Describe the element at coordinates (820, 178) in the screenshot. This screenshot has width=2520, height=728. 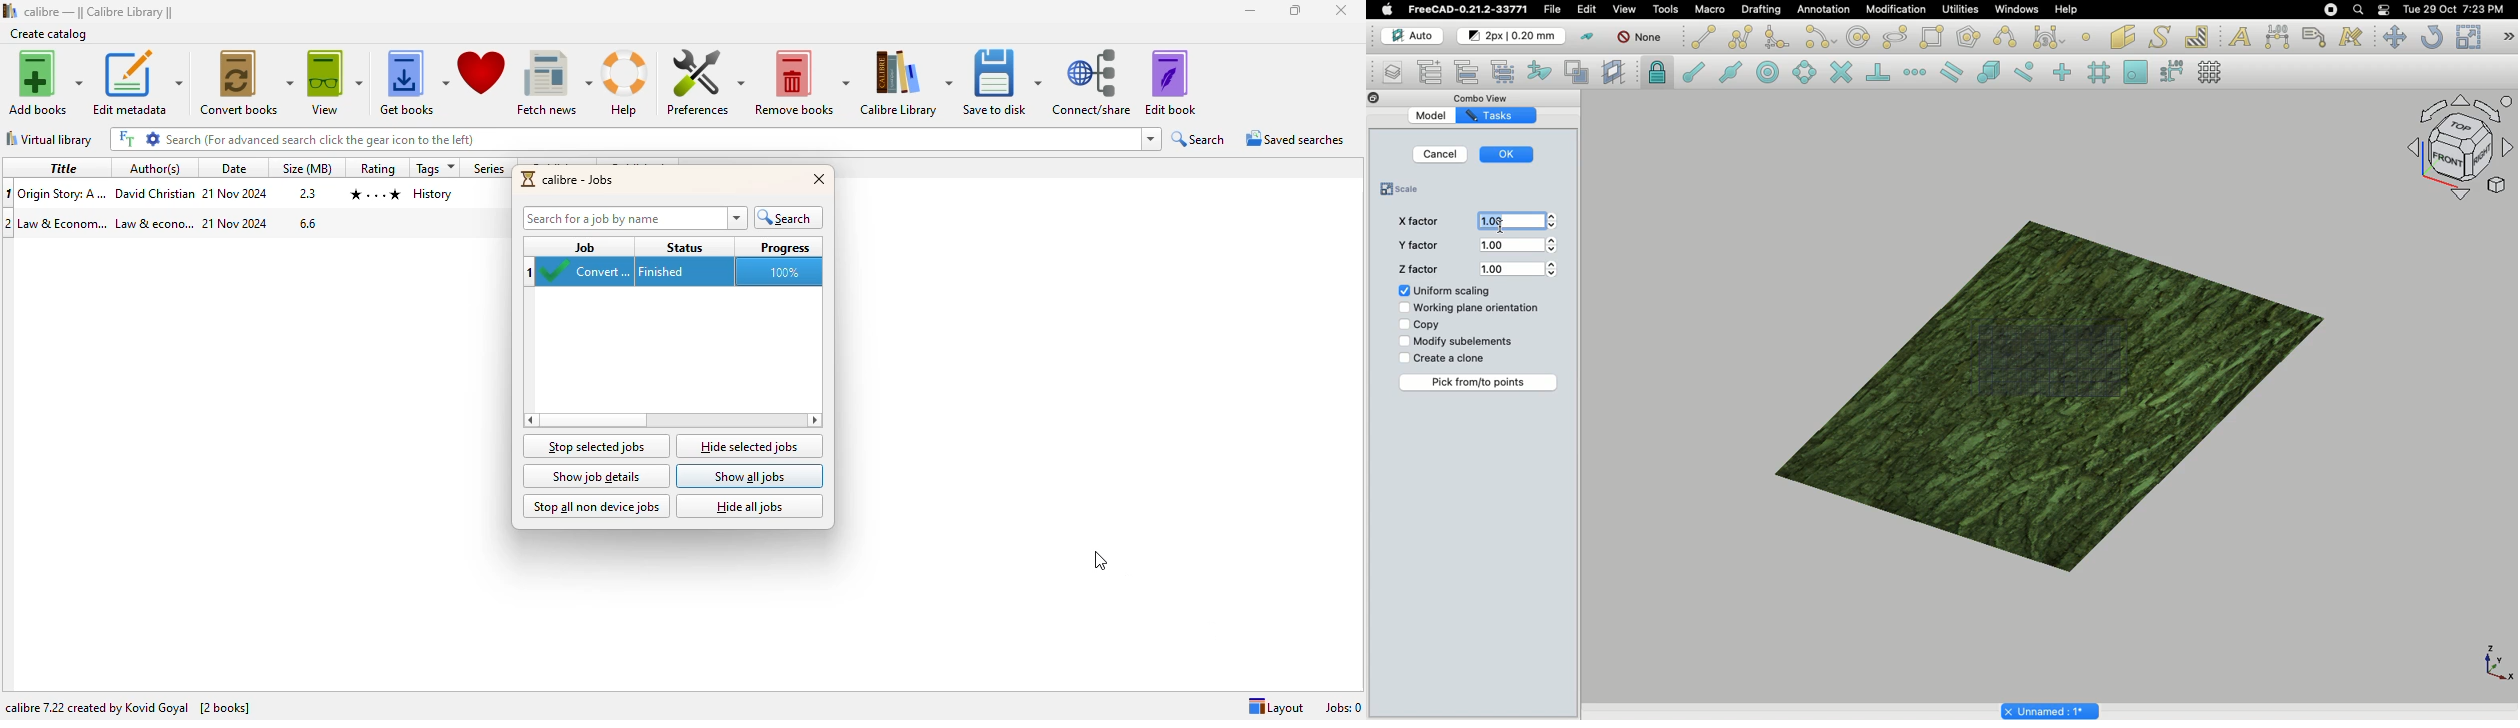
I see `close` at that location.